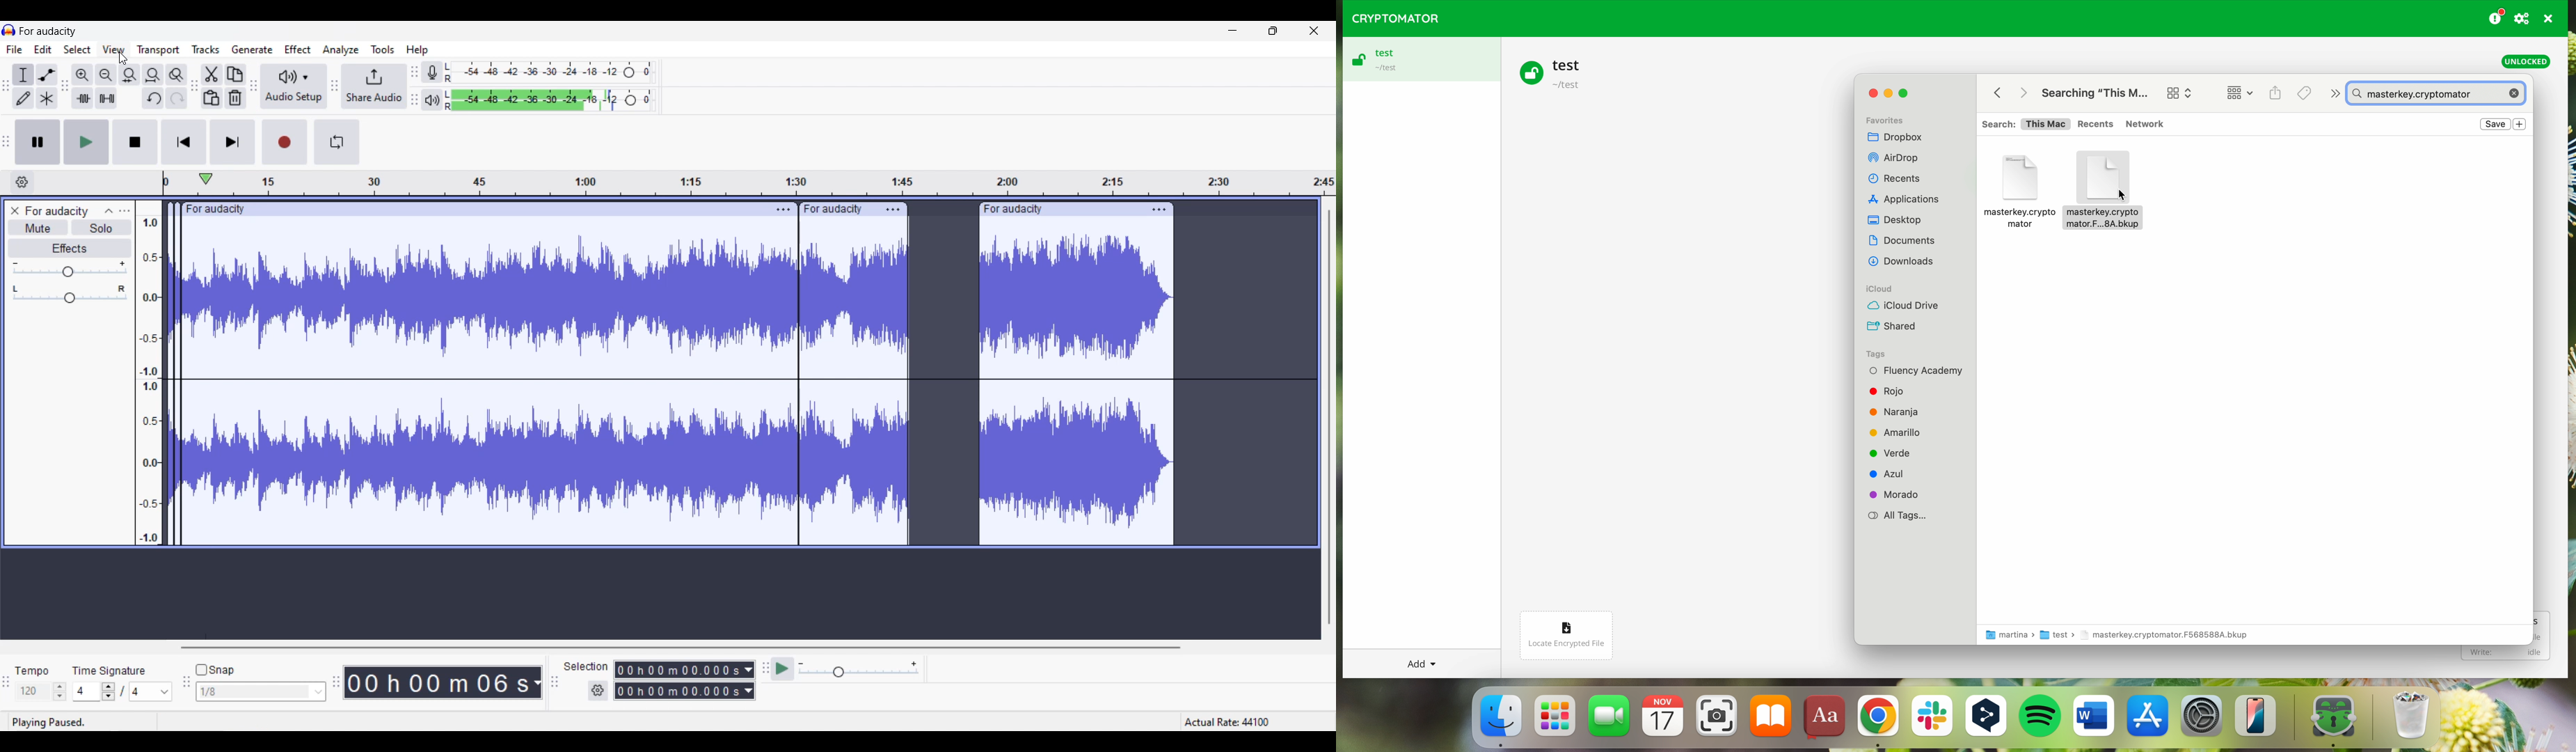 This screenshot has width=2576, height=756. What do you see at coordinates (1418, 59) in the screenshot?
I see `test vault` at bounding box center [1418, 59].